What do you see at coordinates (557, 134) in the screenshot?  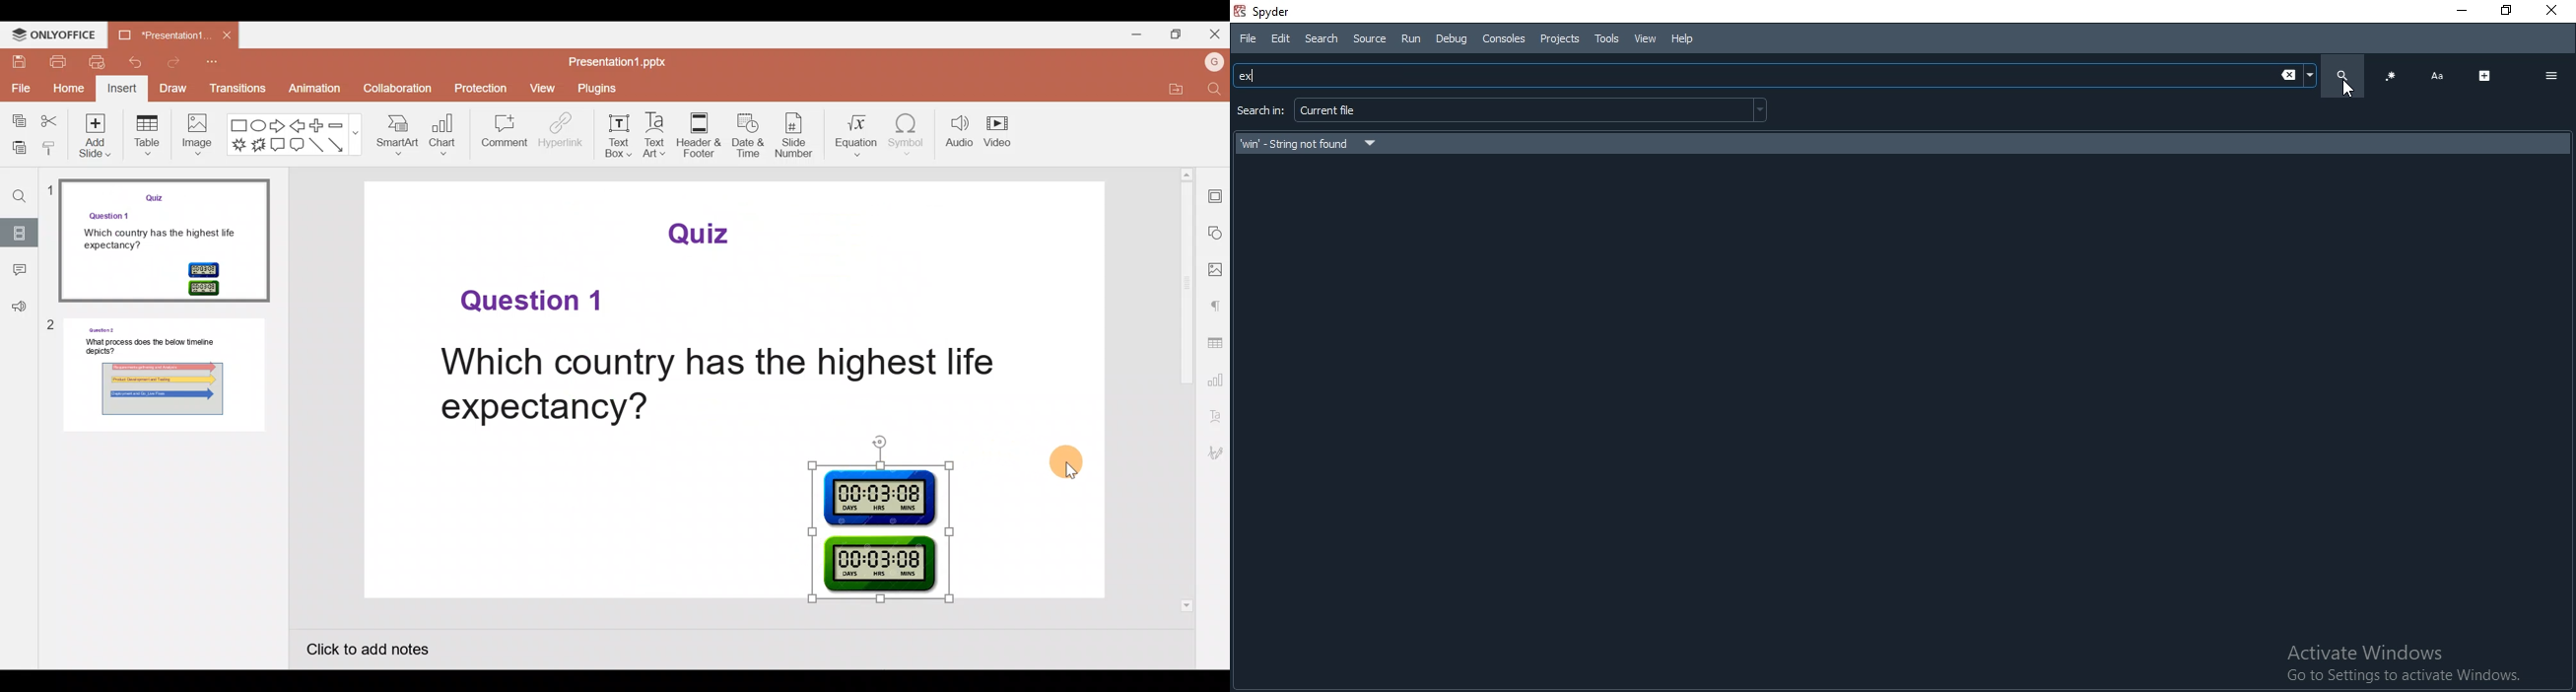 I see `Hyperlink` at bounding box center [557, 134].